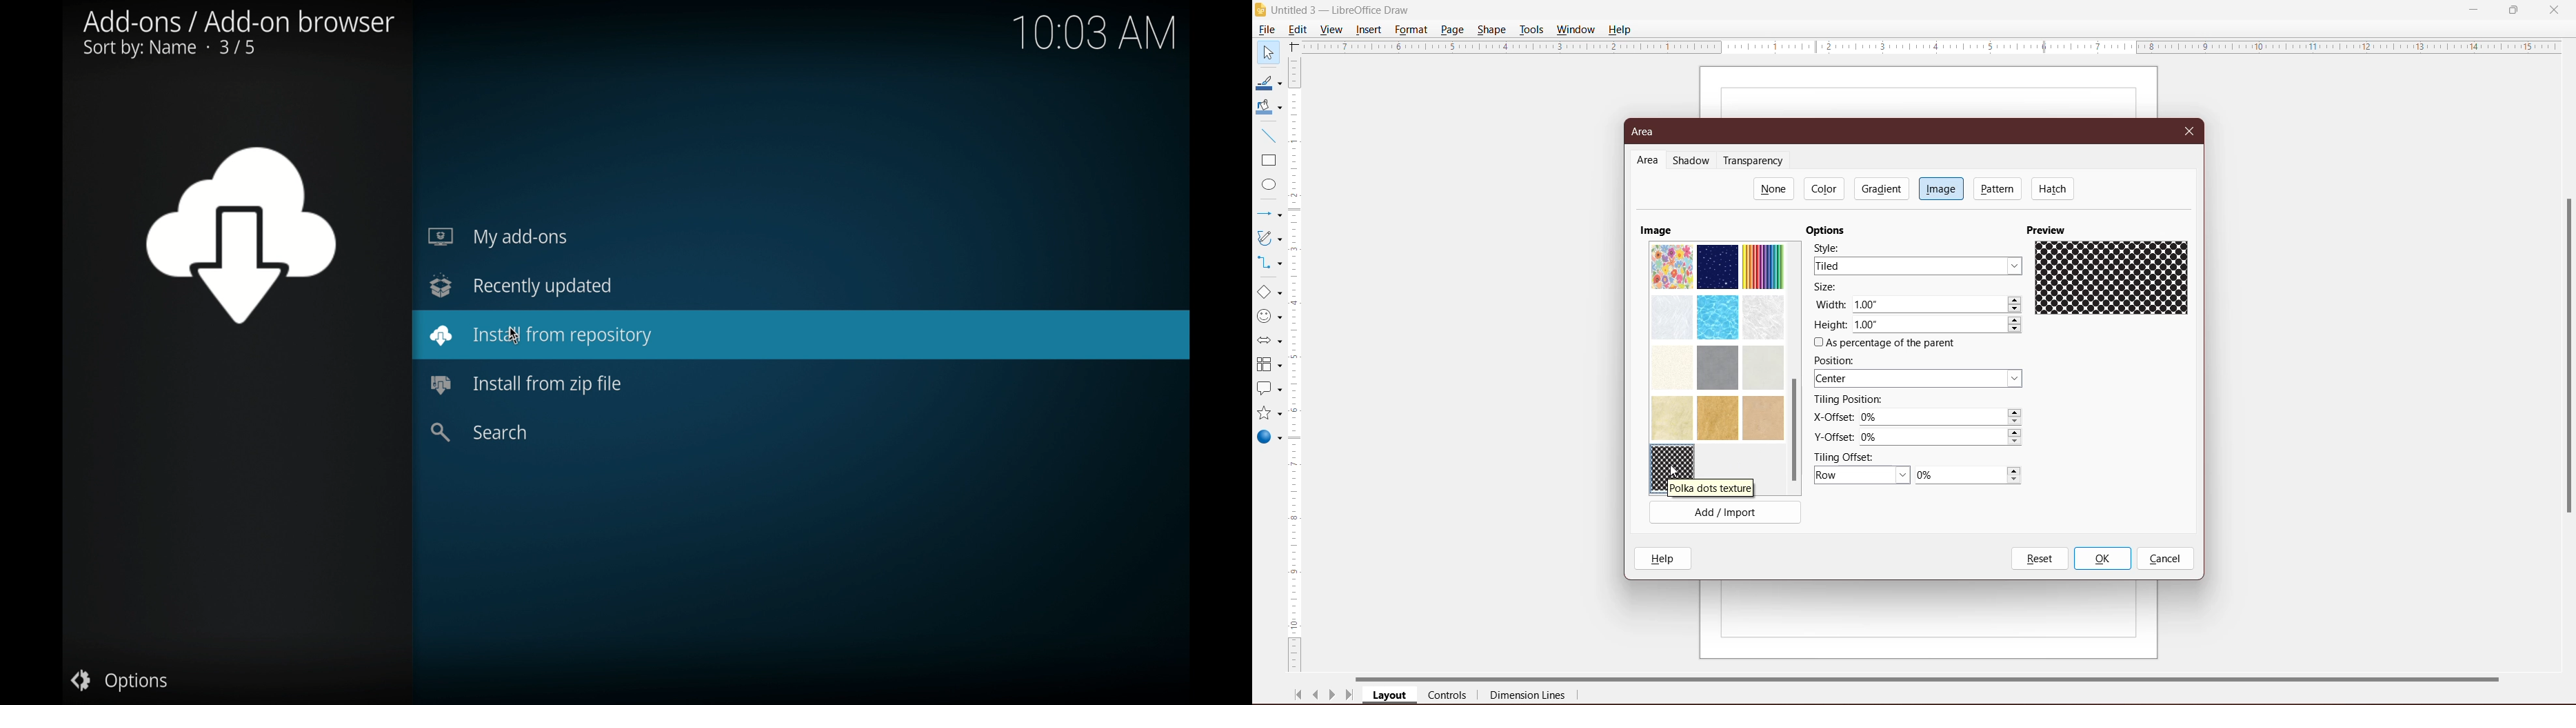 This screenshot has height=728, width=2576. Describe the element at coordinates (1942, 677) in the screenshot. I see `Horizontal Scroll Bar` at that location.